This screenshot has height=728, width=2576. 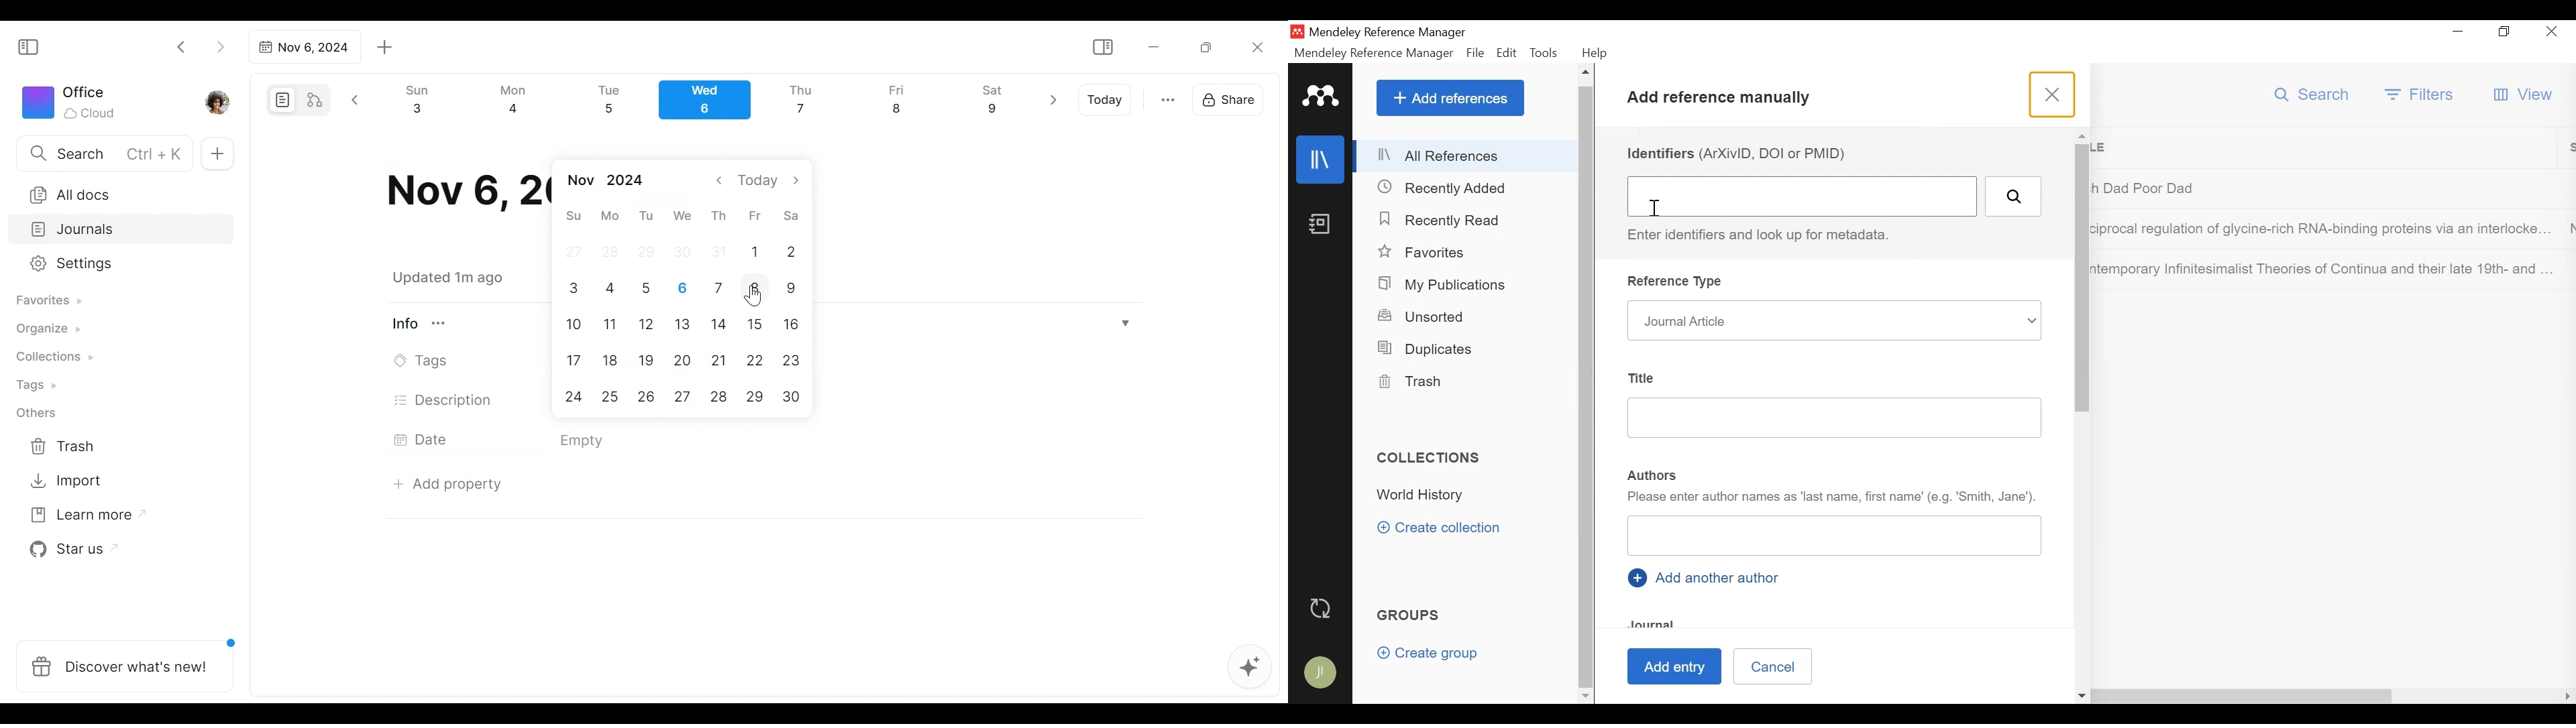 What do you see at coordinates (111, 264) in the screenshot?
I see `Settings` at bounding box center [111, 264].